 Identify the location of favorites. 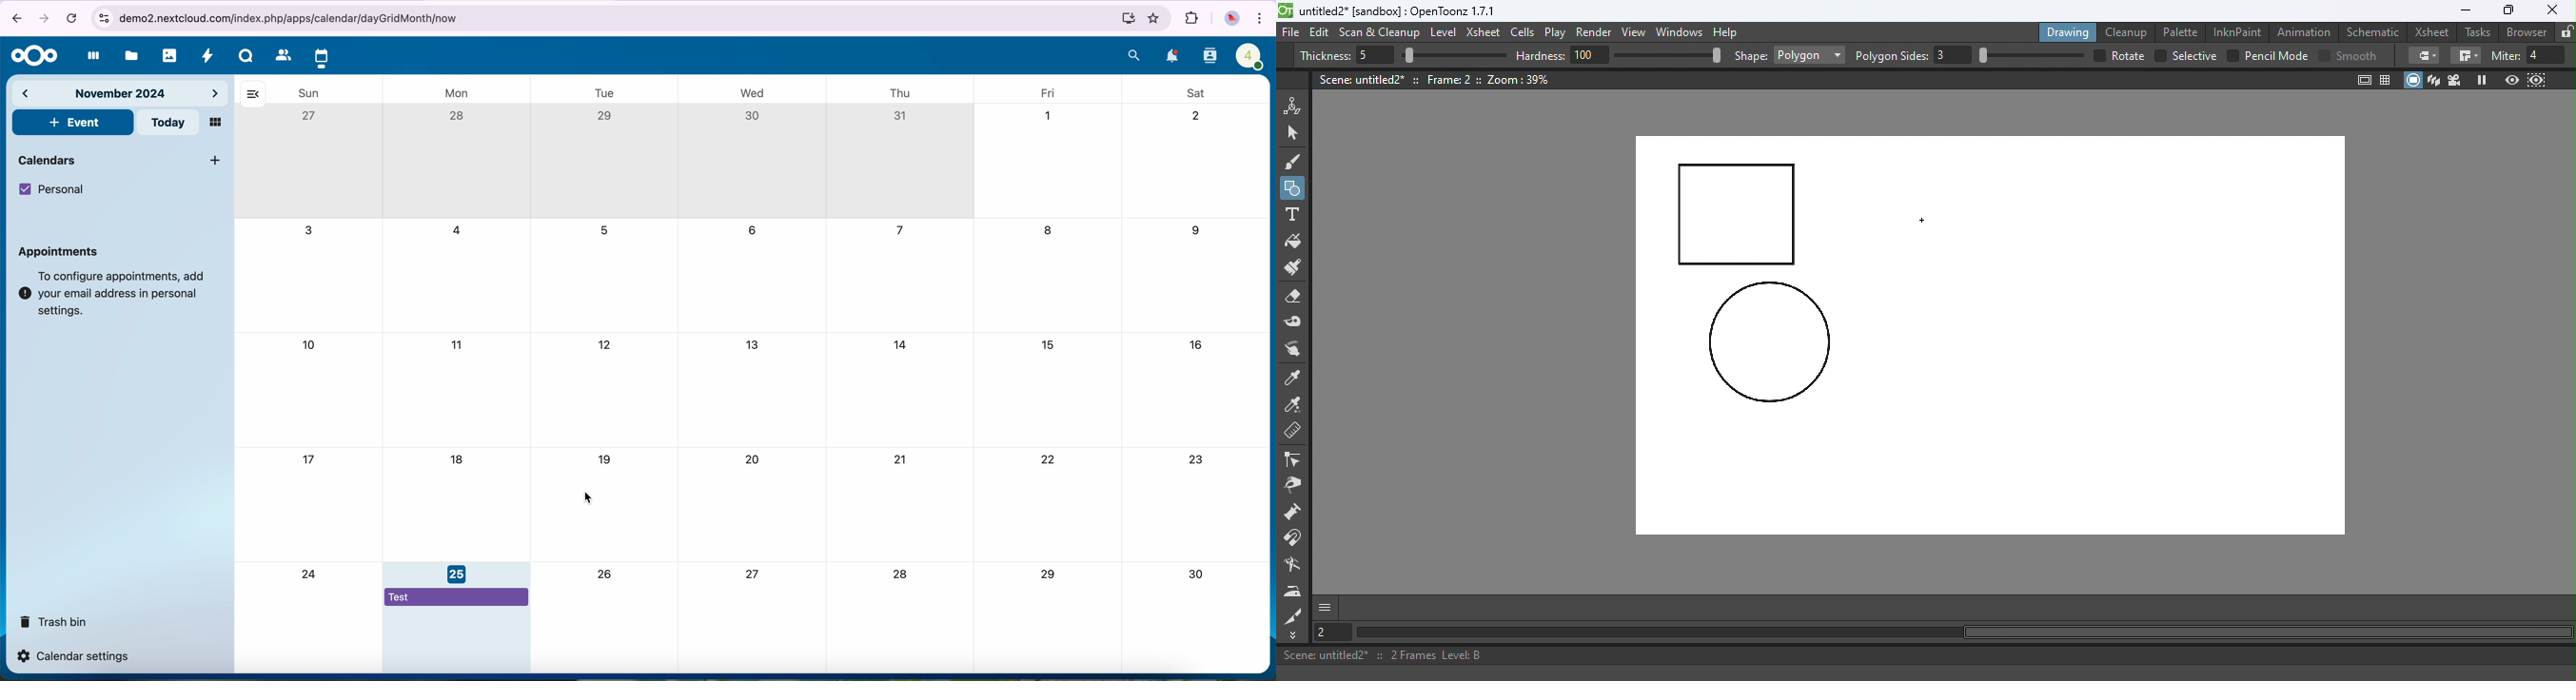
(1153, 19).